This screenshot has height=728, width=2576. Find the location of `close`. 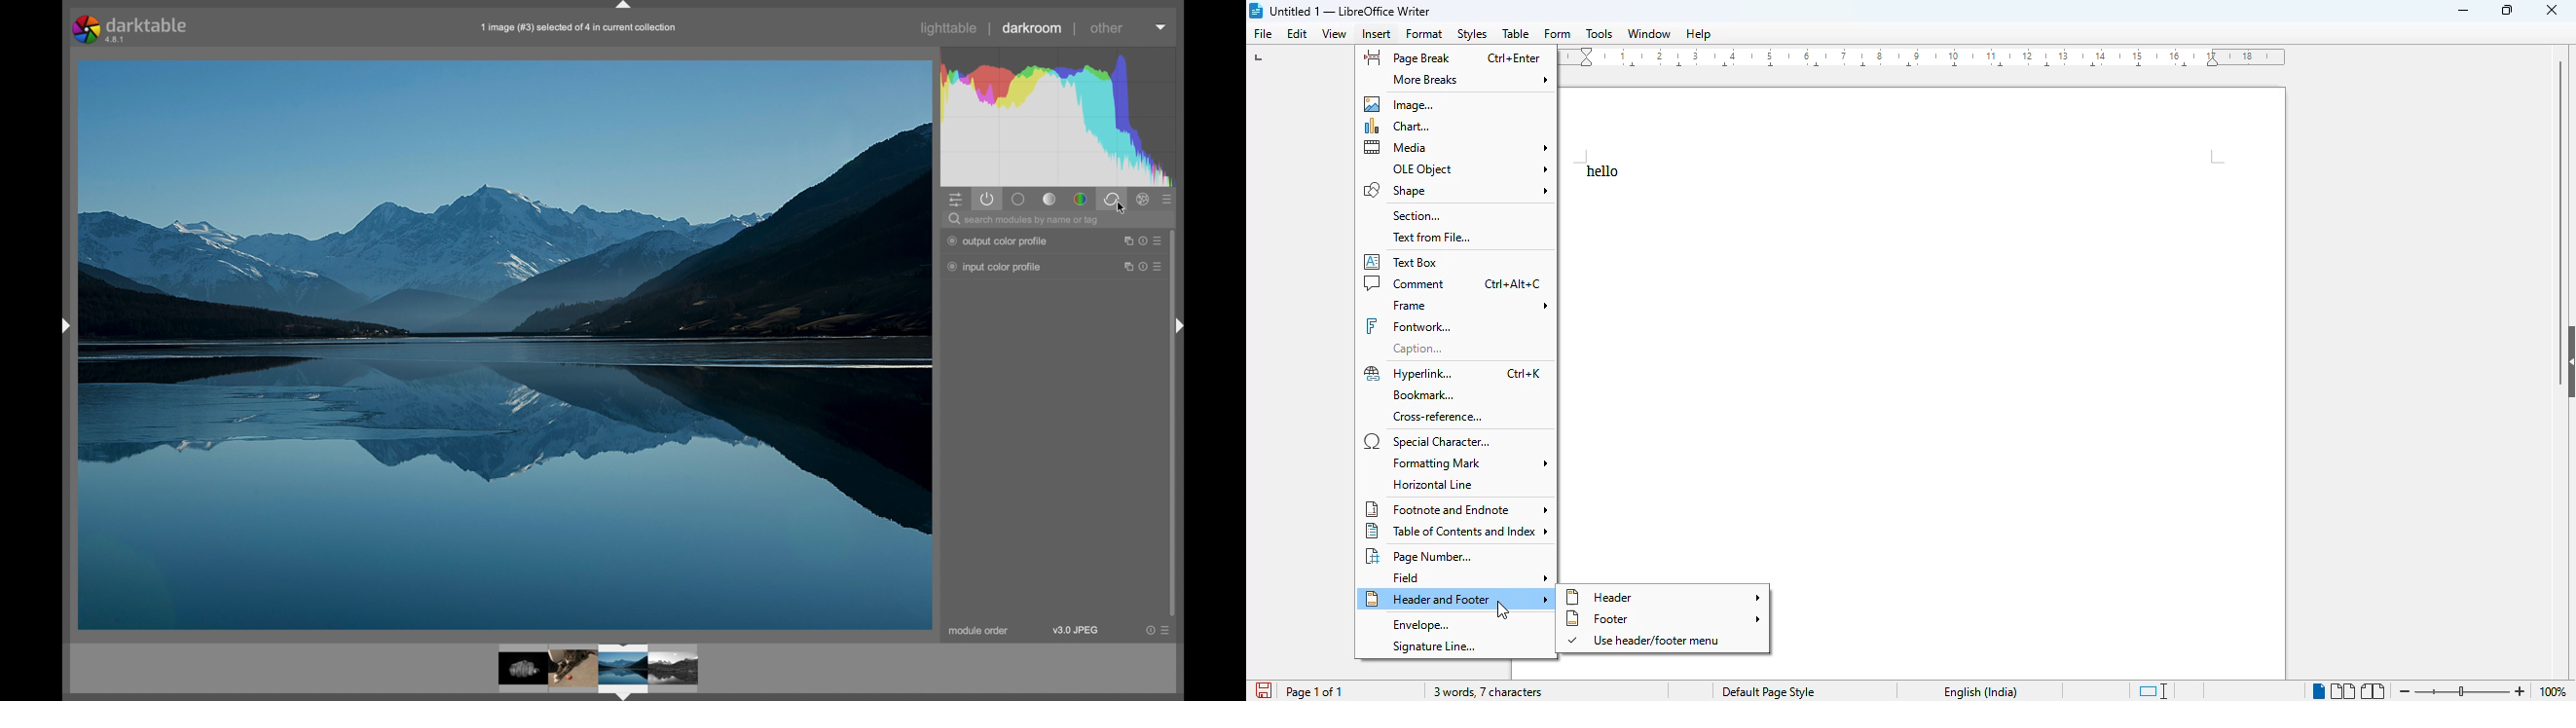

close is located at coordinates (2551, 11).